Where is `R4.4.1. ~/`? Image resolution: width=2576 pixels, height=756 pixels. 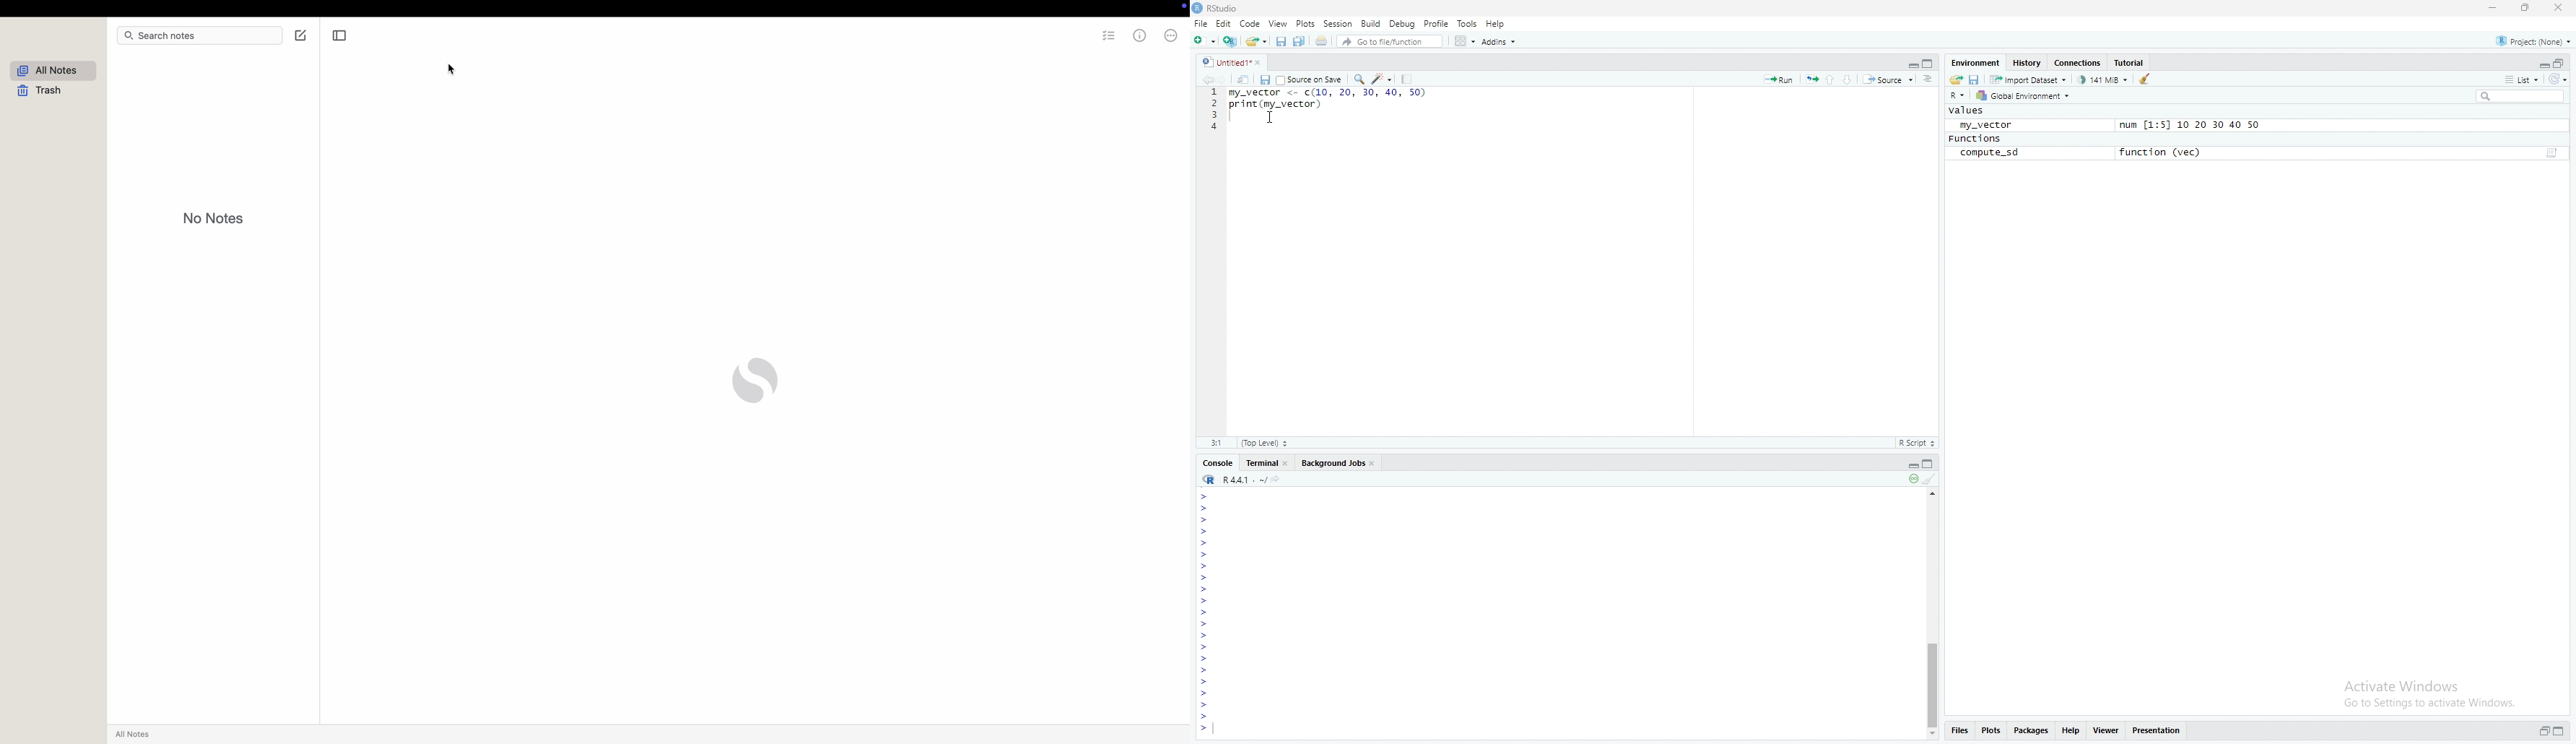
R4.4.1. ~/ is located at coordinates (1245, 479).